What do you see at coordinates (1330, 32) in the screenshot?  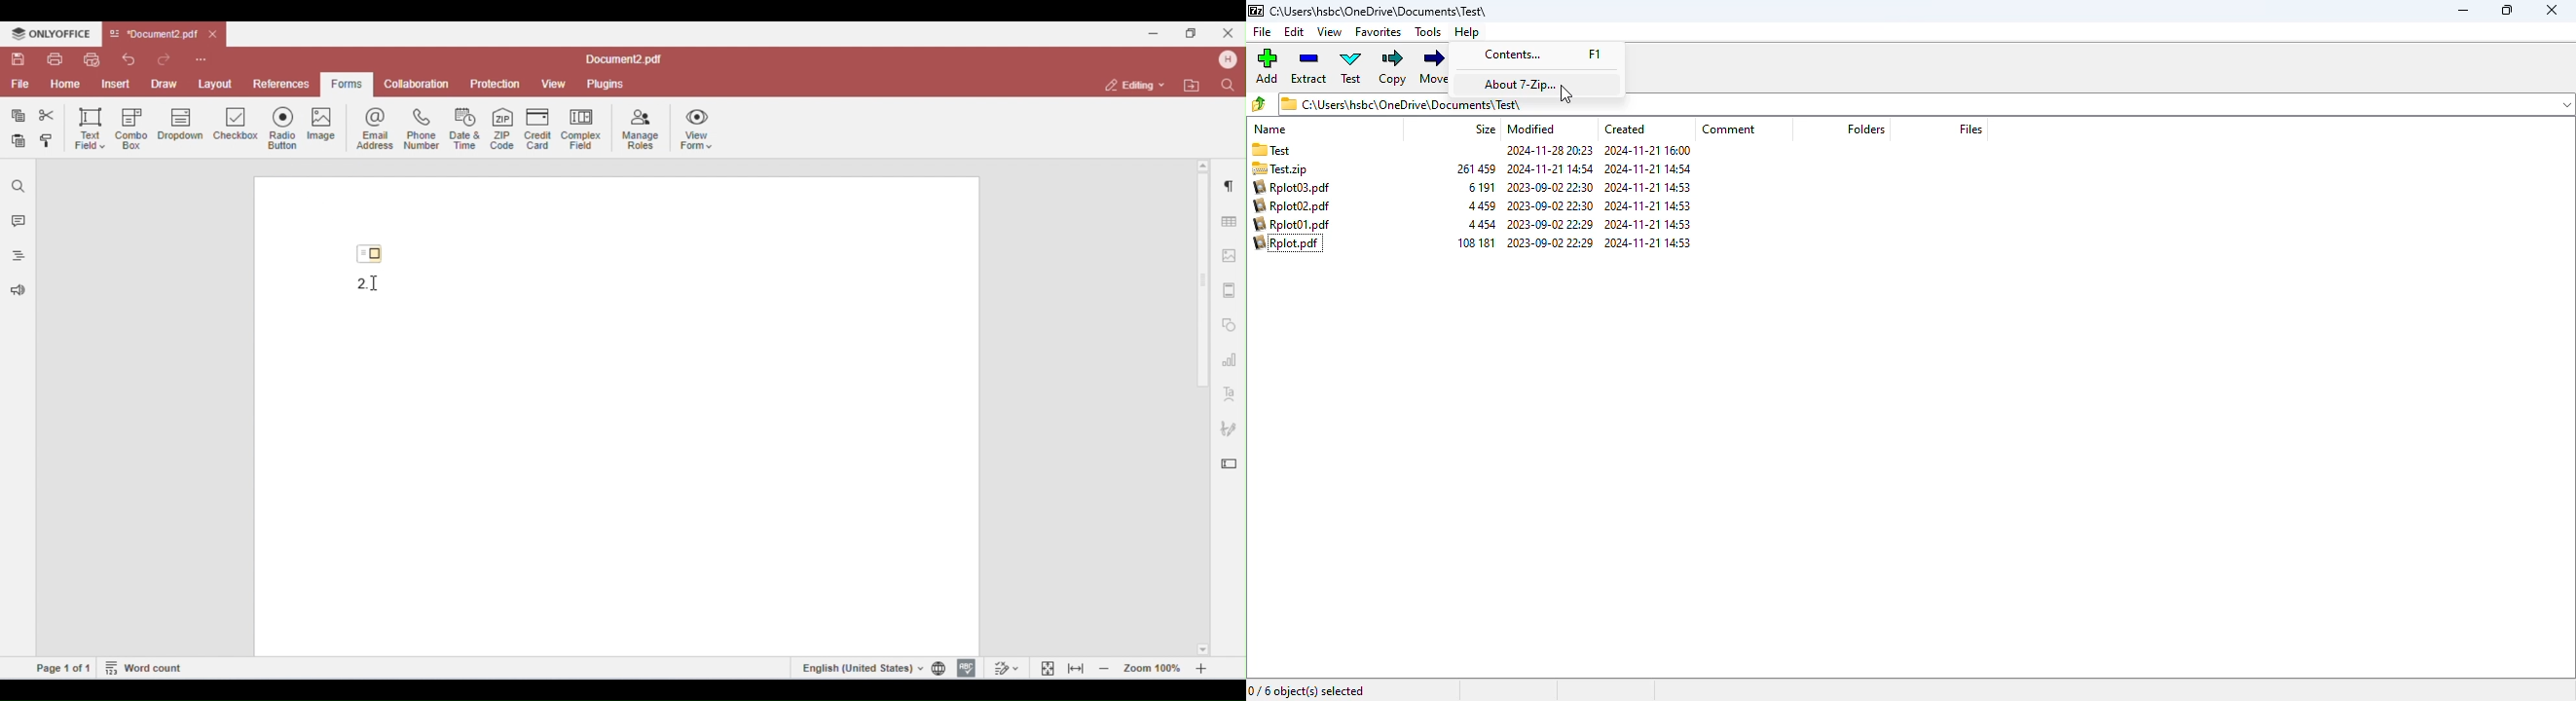 I see `view` at bounding box center [1330, 32].